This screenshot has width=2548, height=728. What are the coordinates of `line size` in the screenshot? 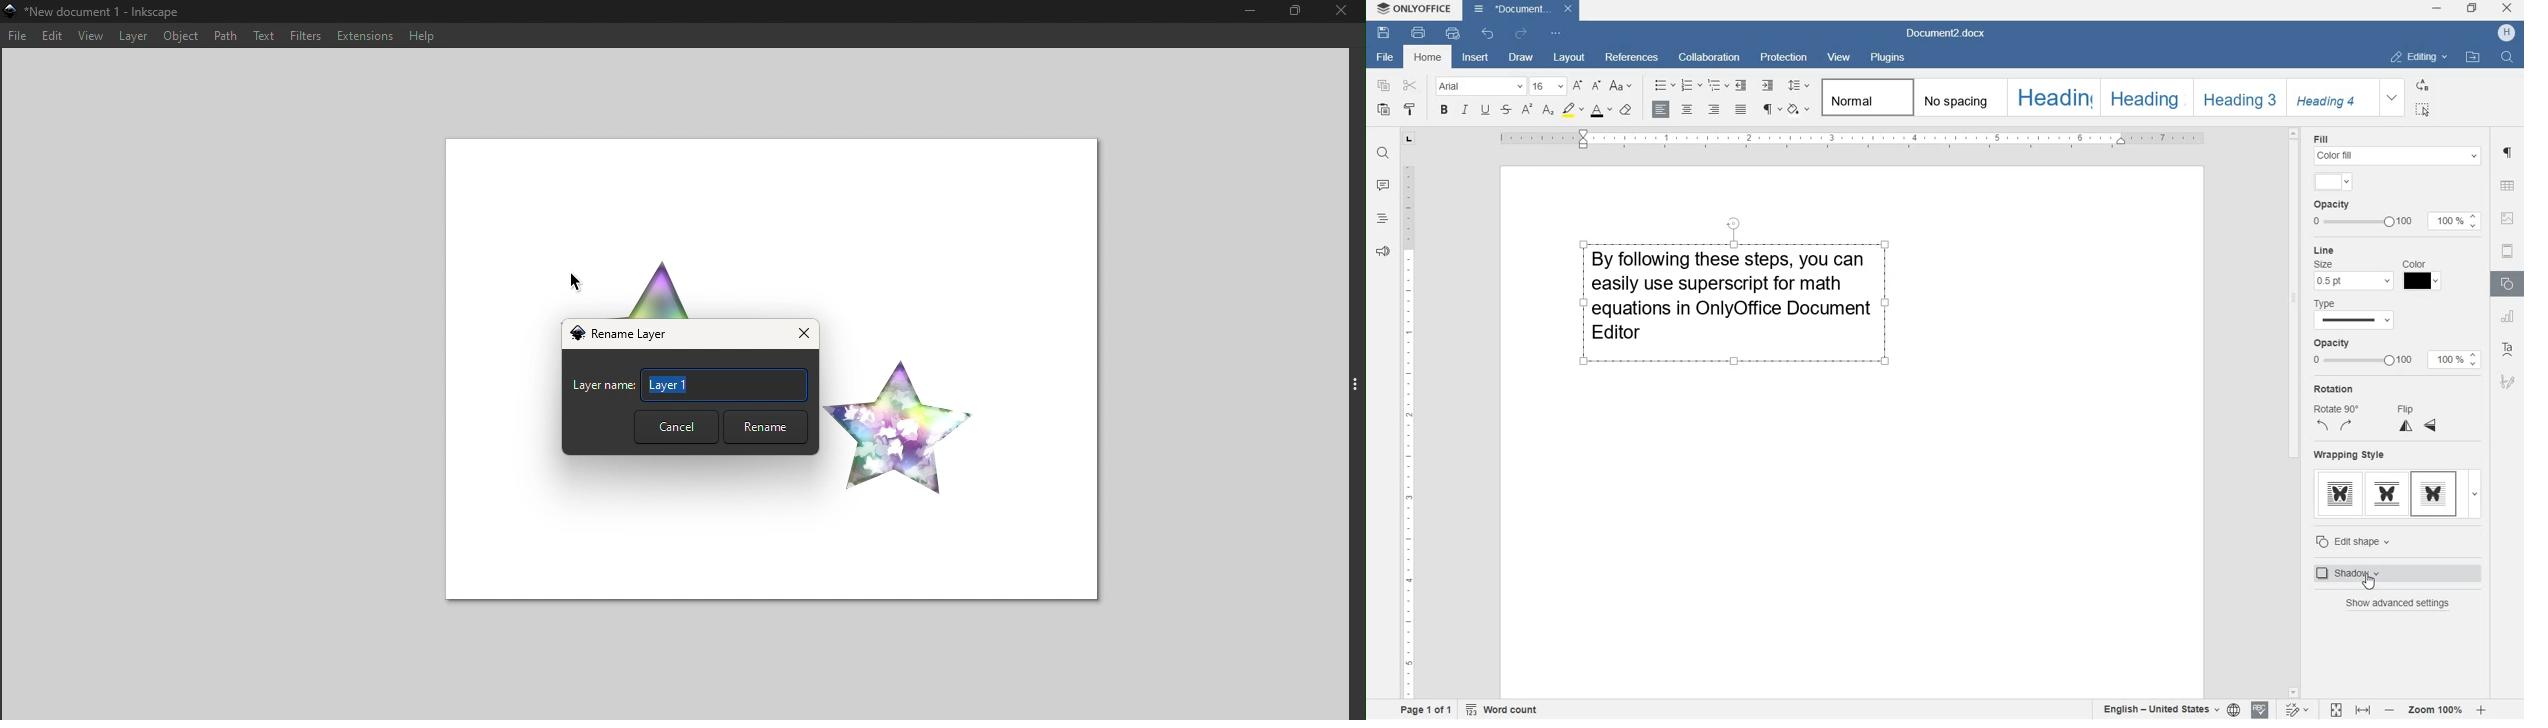 It's located at (2353, 268).